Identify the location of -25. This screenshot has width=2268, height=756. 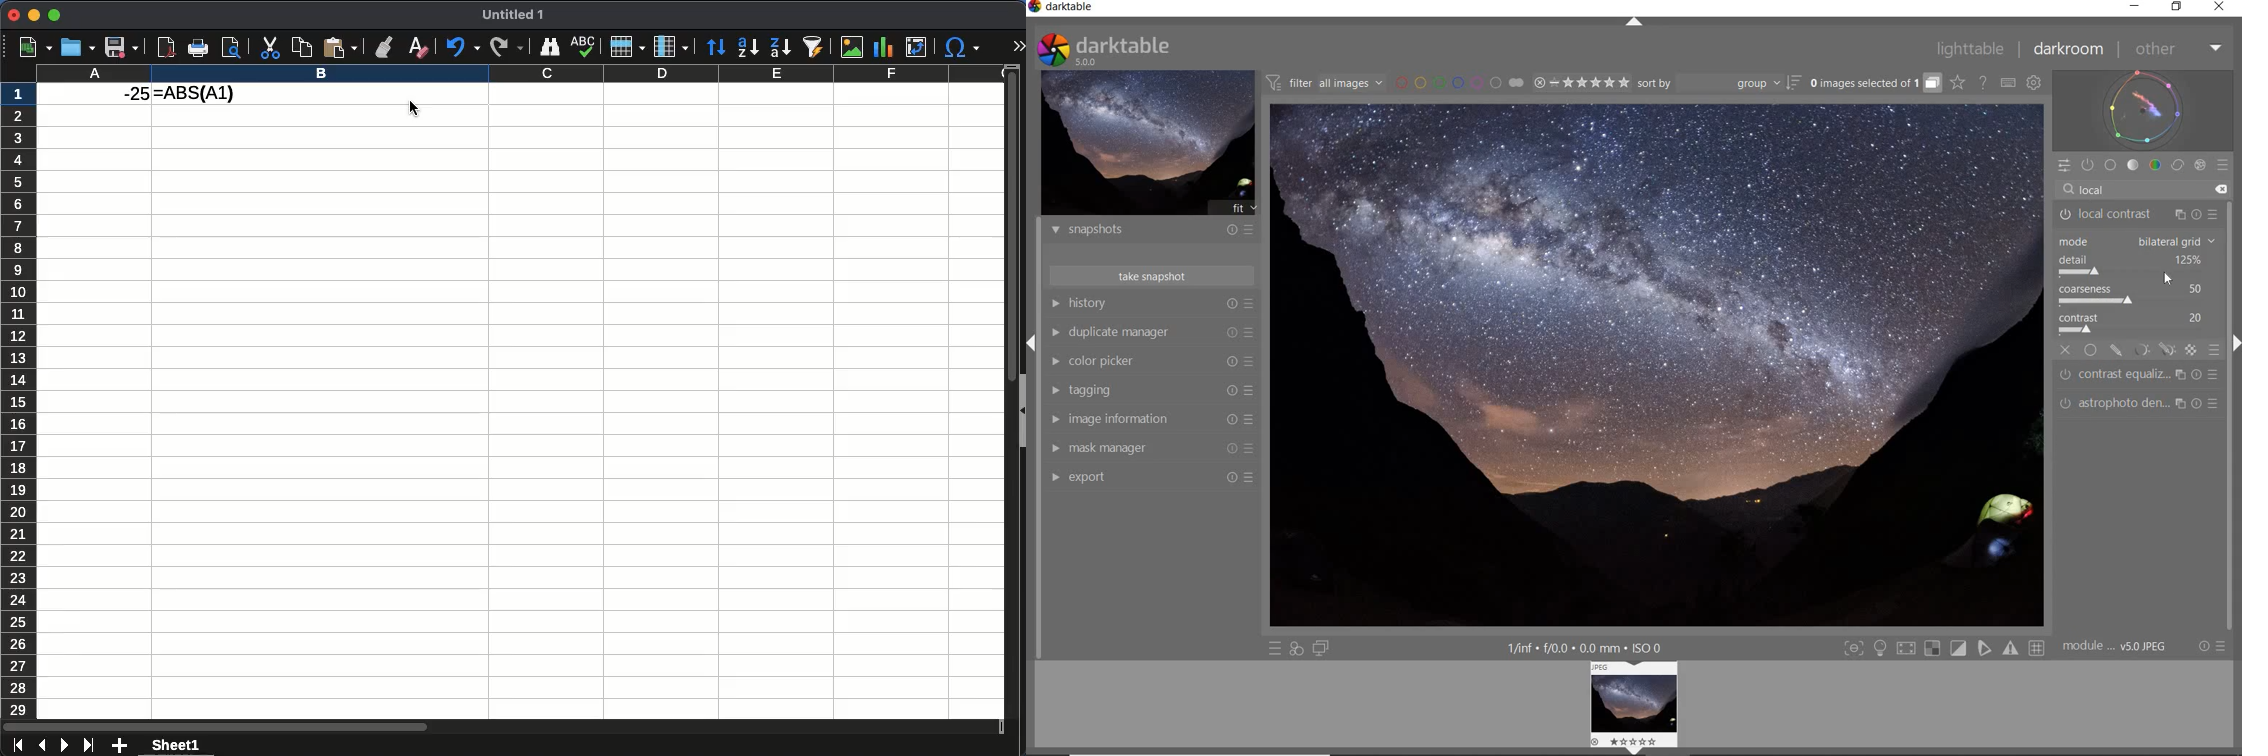
(127, 94).